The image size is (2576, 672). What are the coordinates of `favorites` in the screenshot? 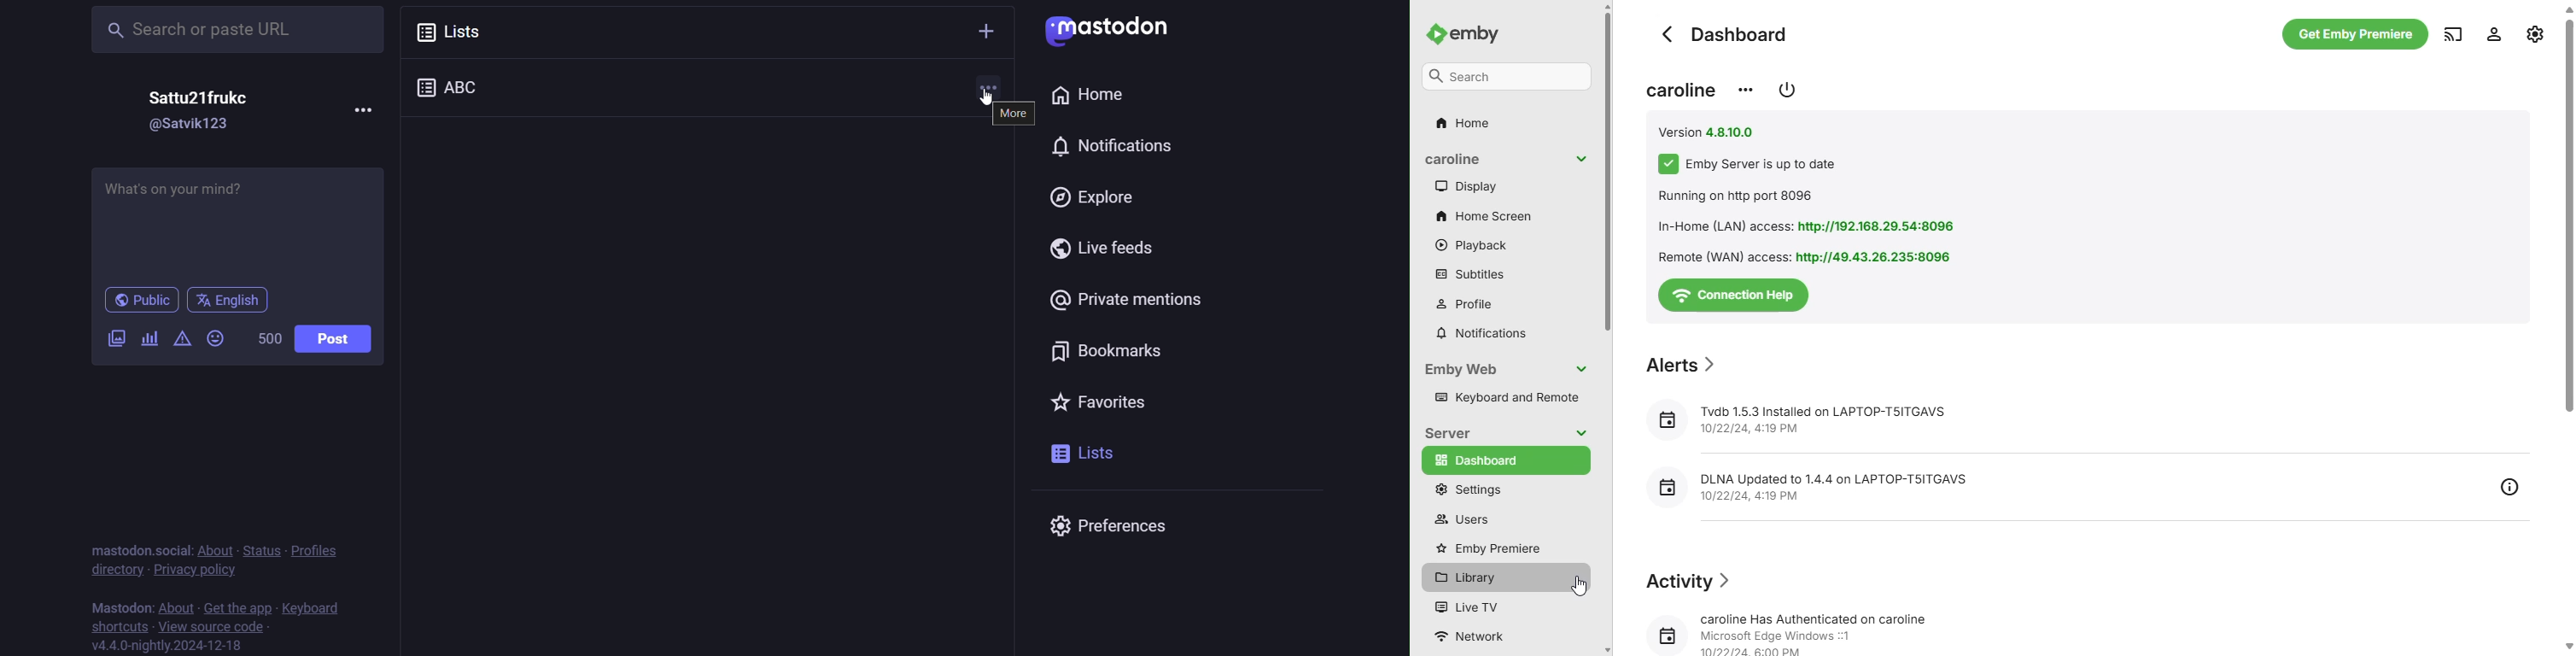 It's located at (1096, 400).